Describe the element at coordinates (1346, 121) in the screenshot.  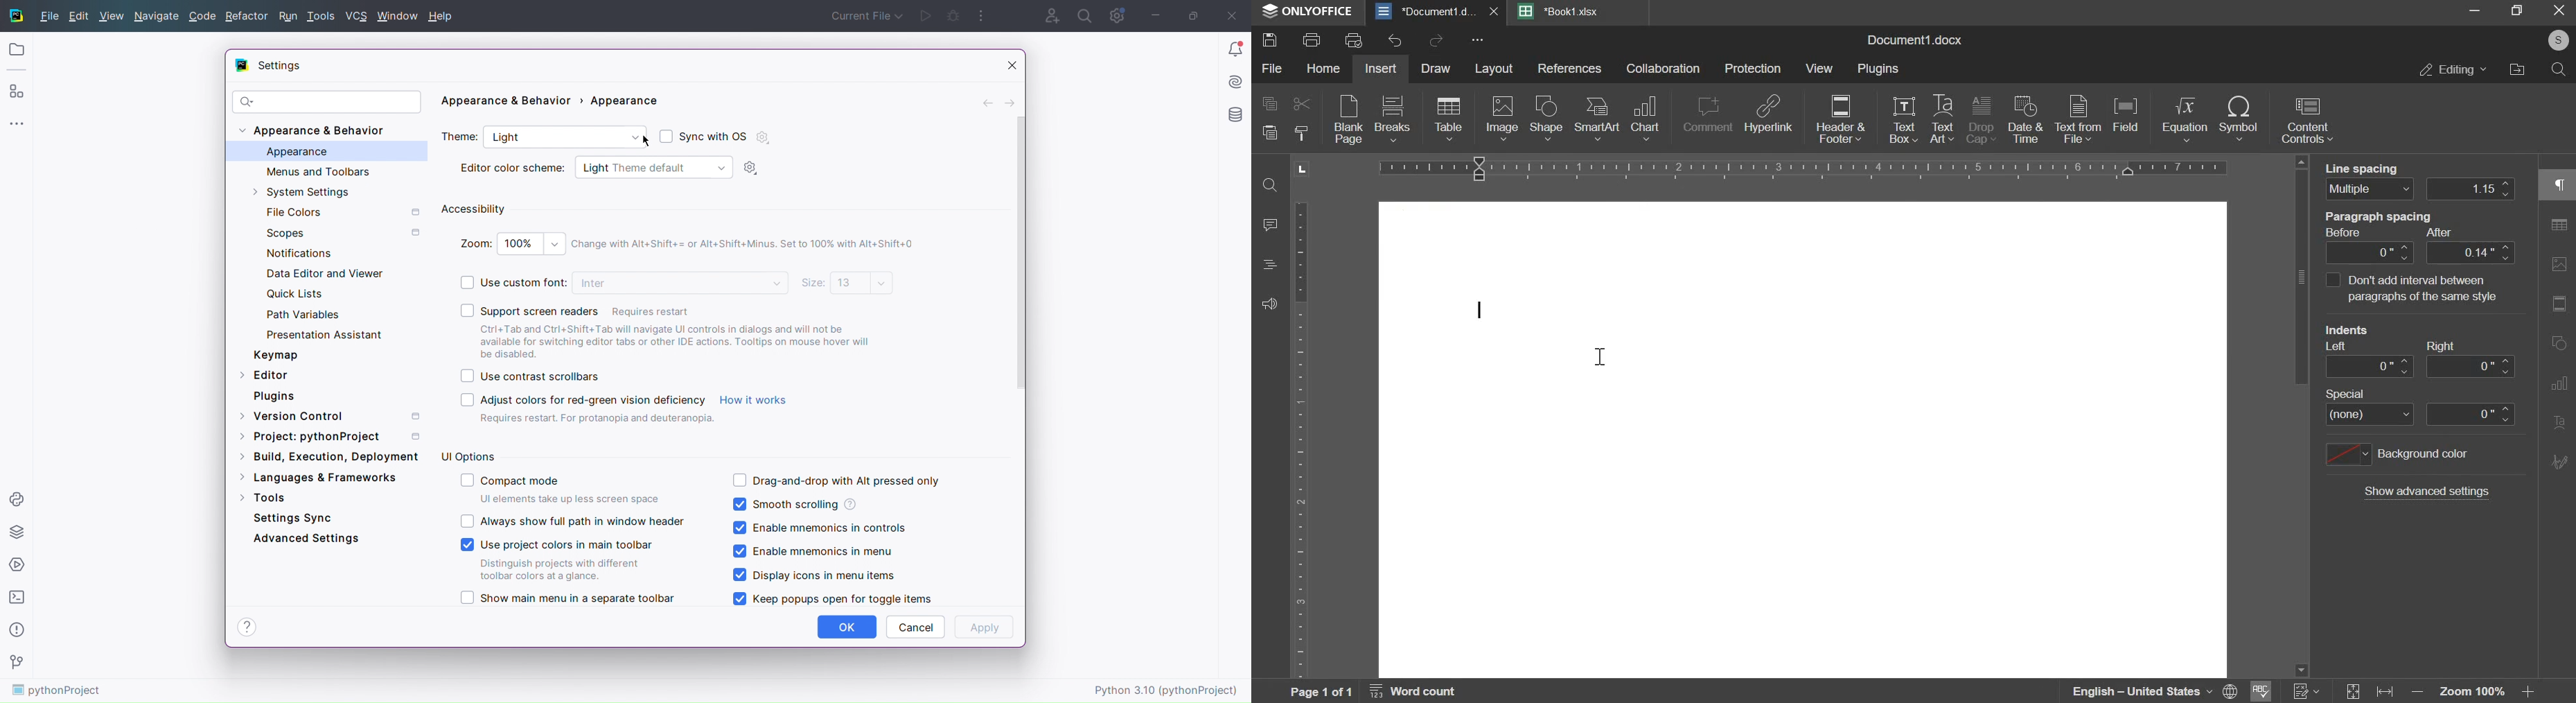
I see `insert blank page` at that location.